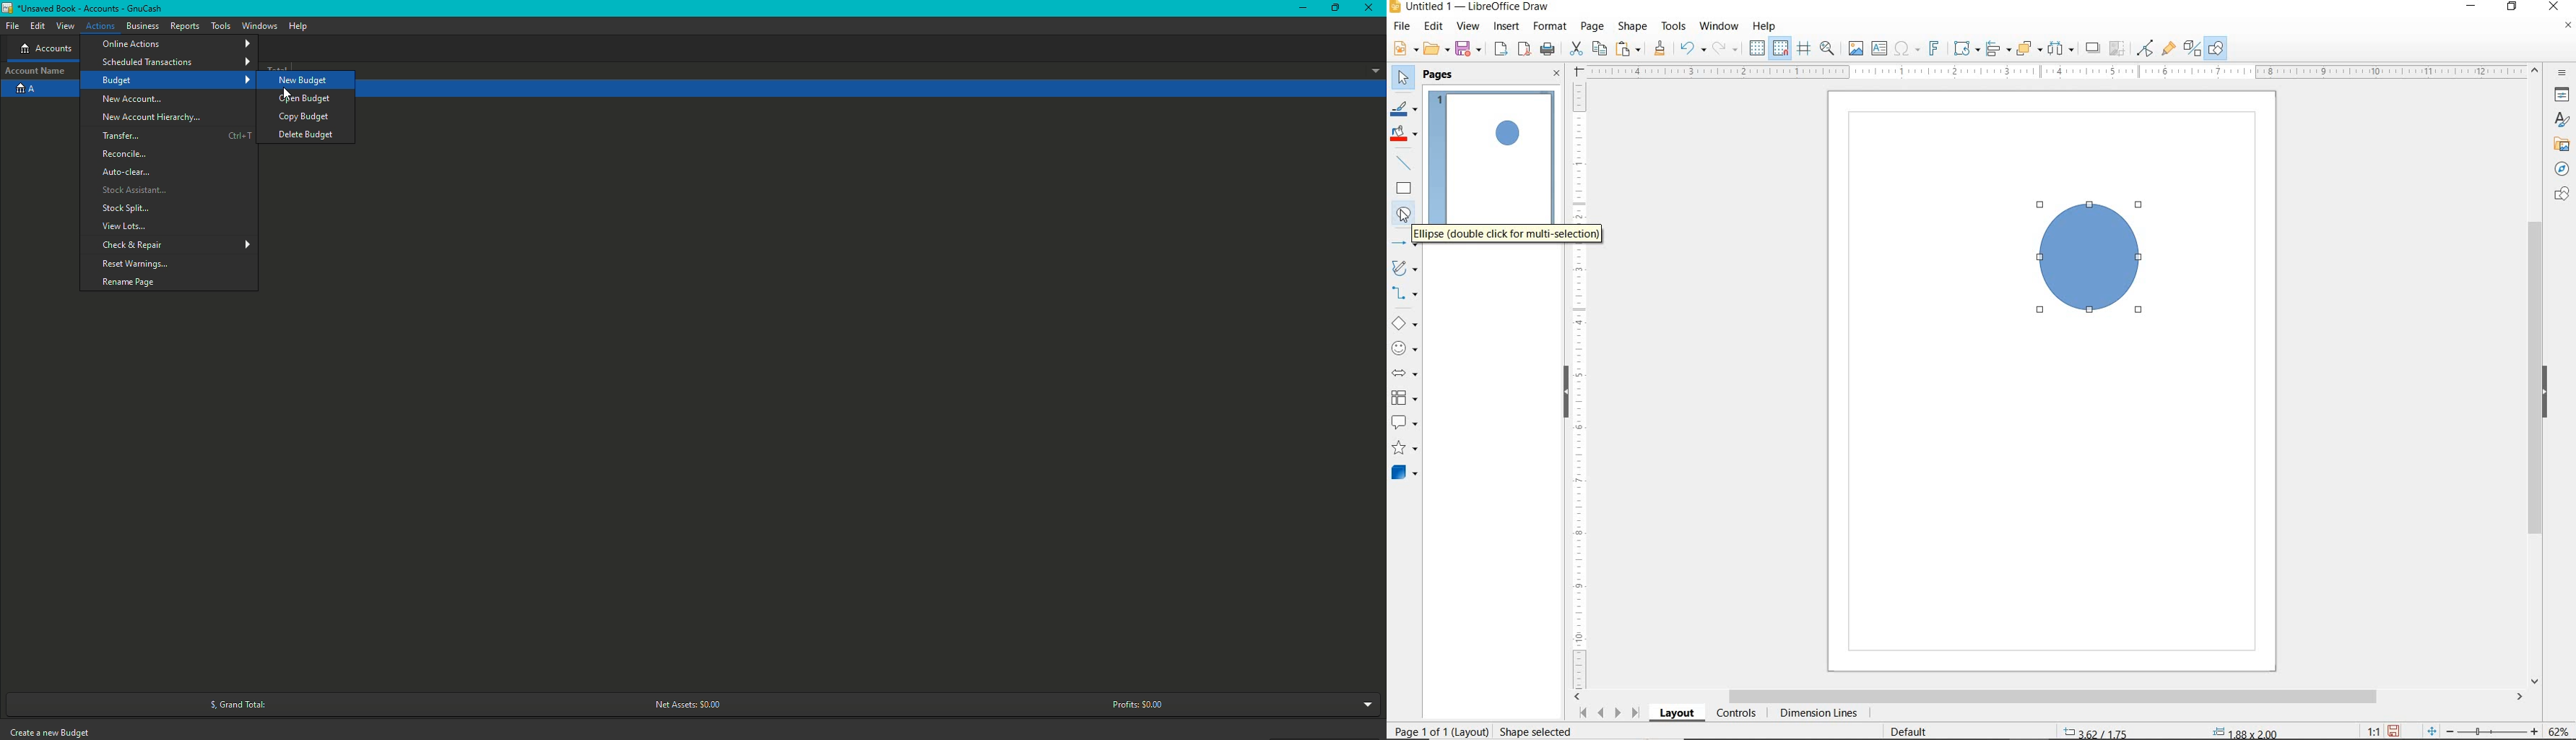 The width and height of the screenshot is (2576, 756). Describe the element at coordinates (1673, 26) in the screenshot. I see `TOOLS` at that location.